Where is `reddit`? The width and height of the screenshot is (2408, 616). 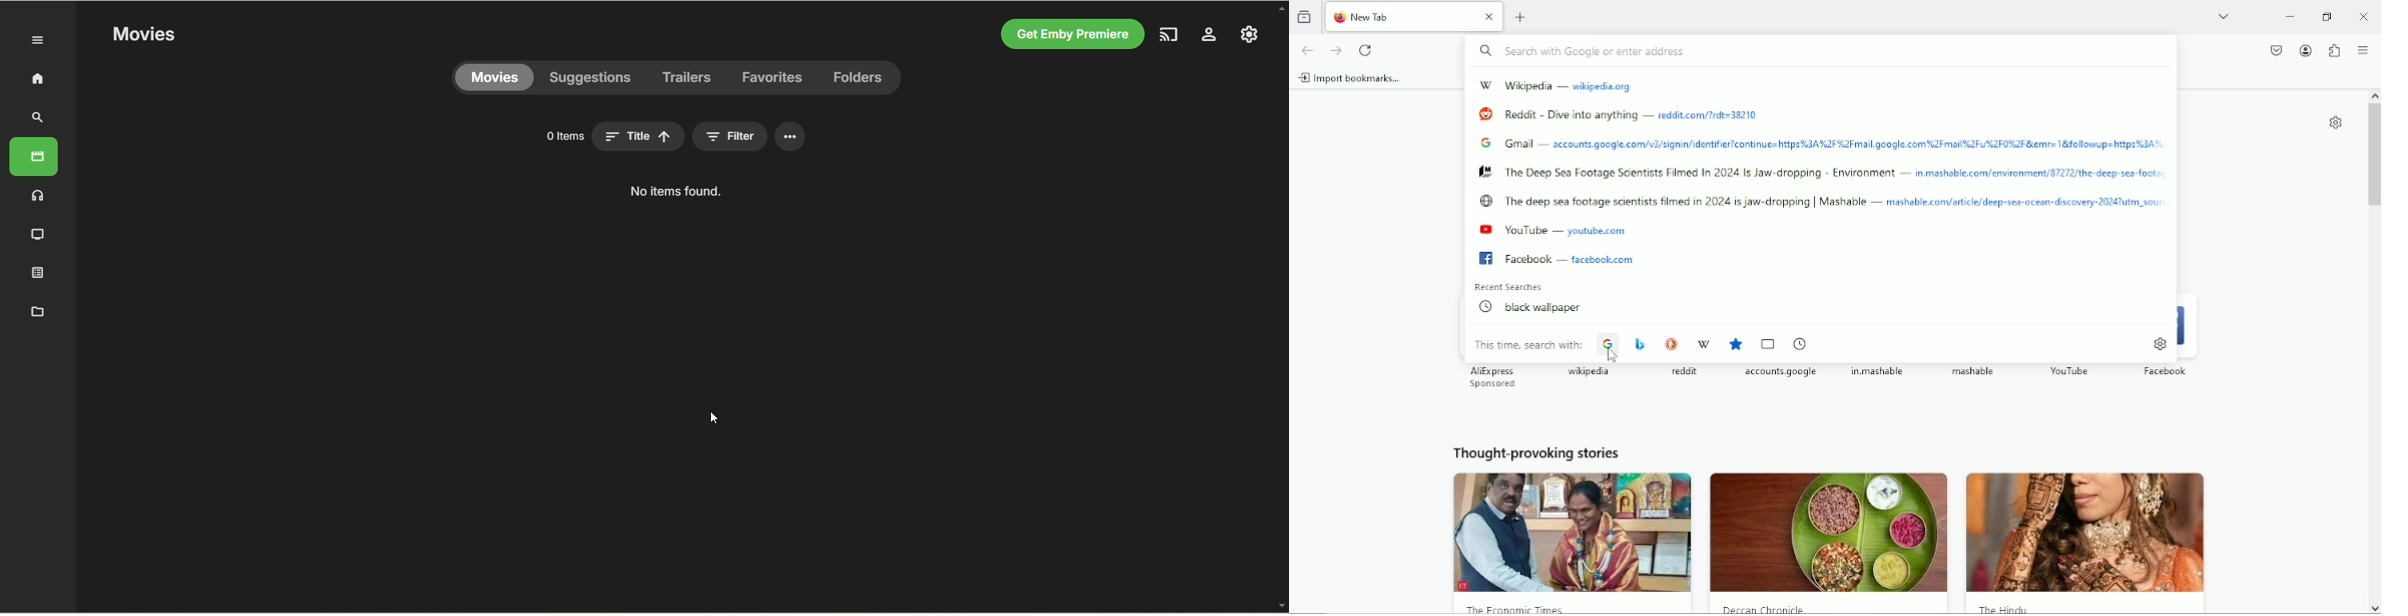
reddit is located at coordinates (1684, 373).